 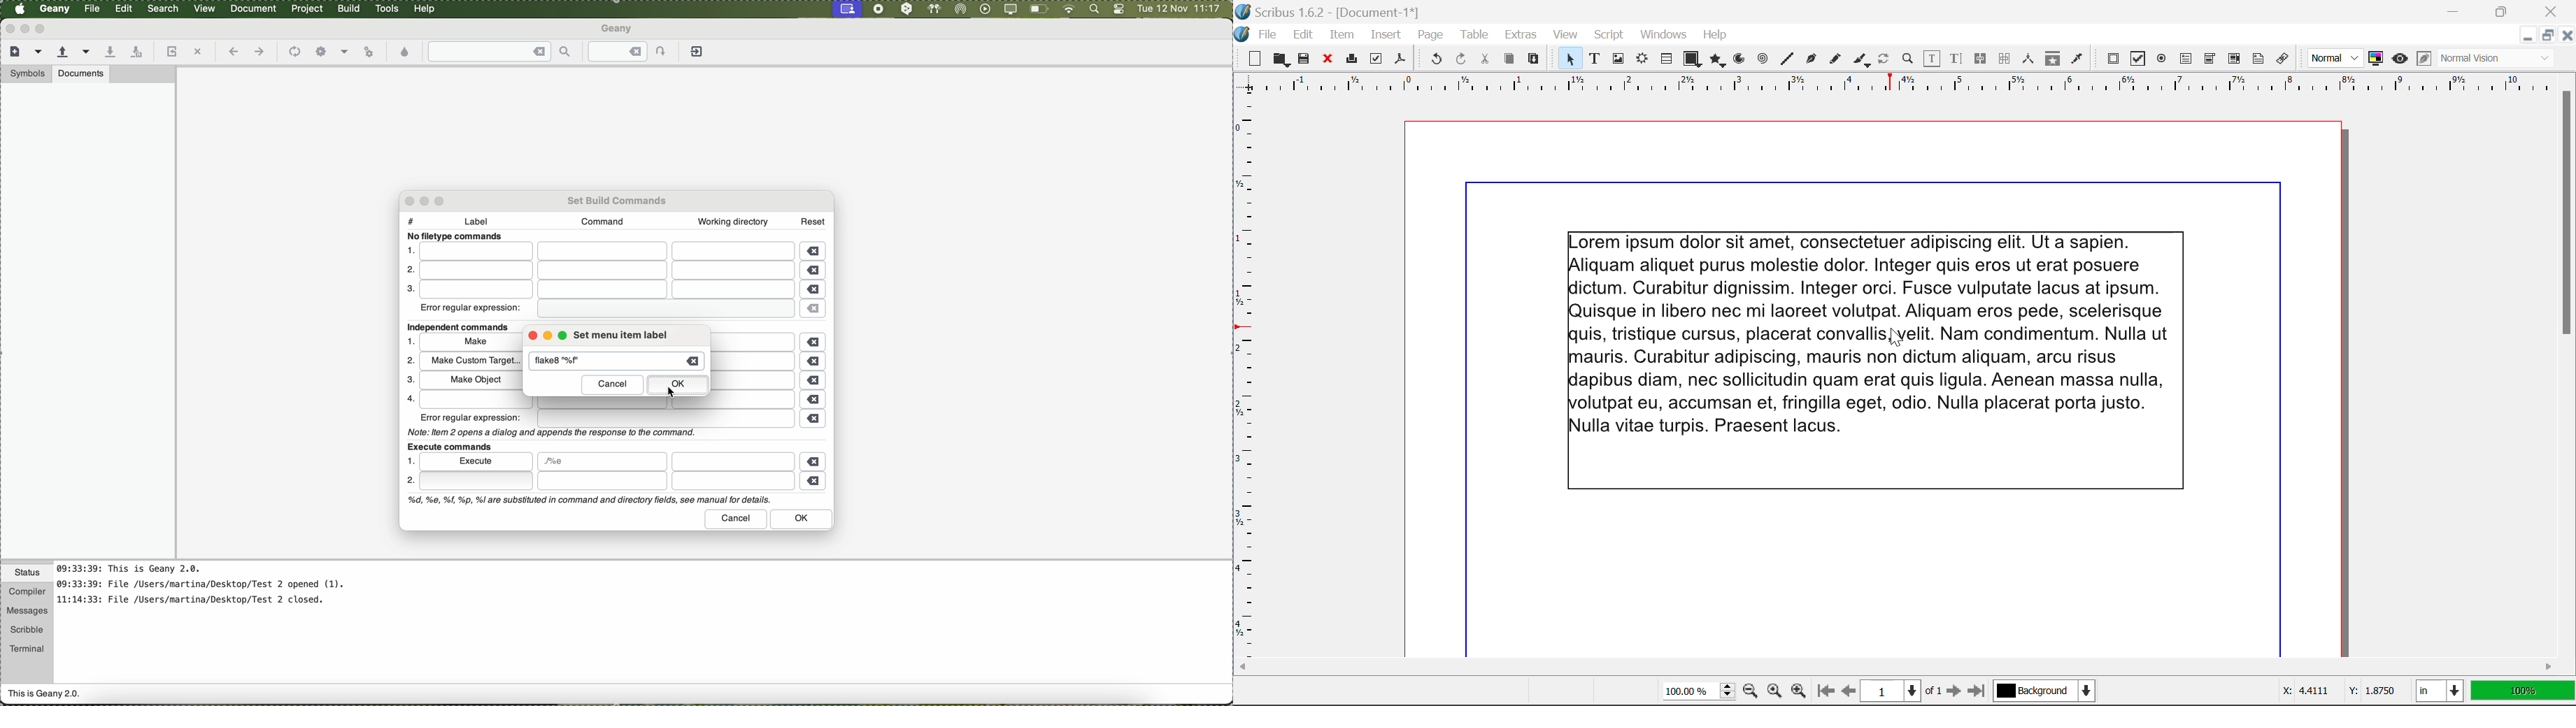 What do you see at coordinates (531, 336) in the screenshot?
I see `close pop-up` at bounding box center [531, 336].